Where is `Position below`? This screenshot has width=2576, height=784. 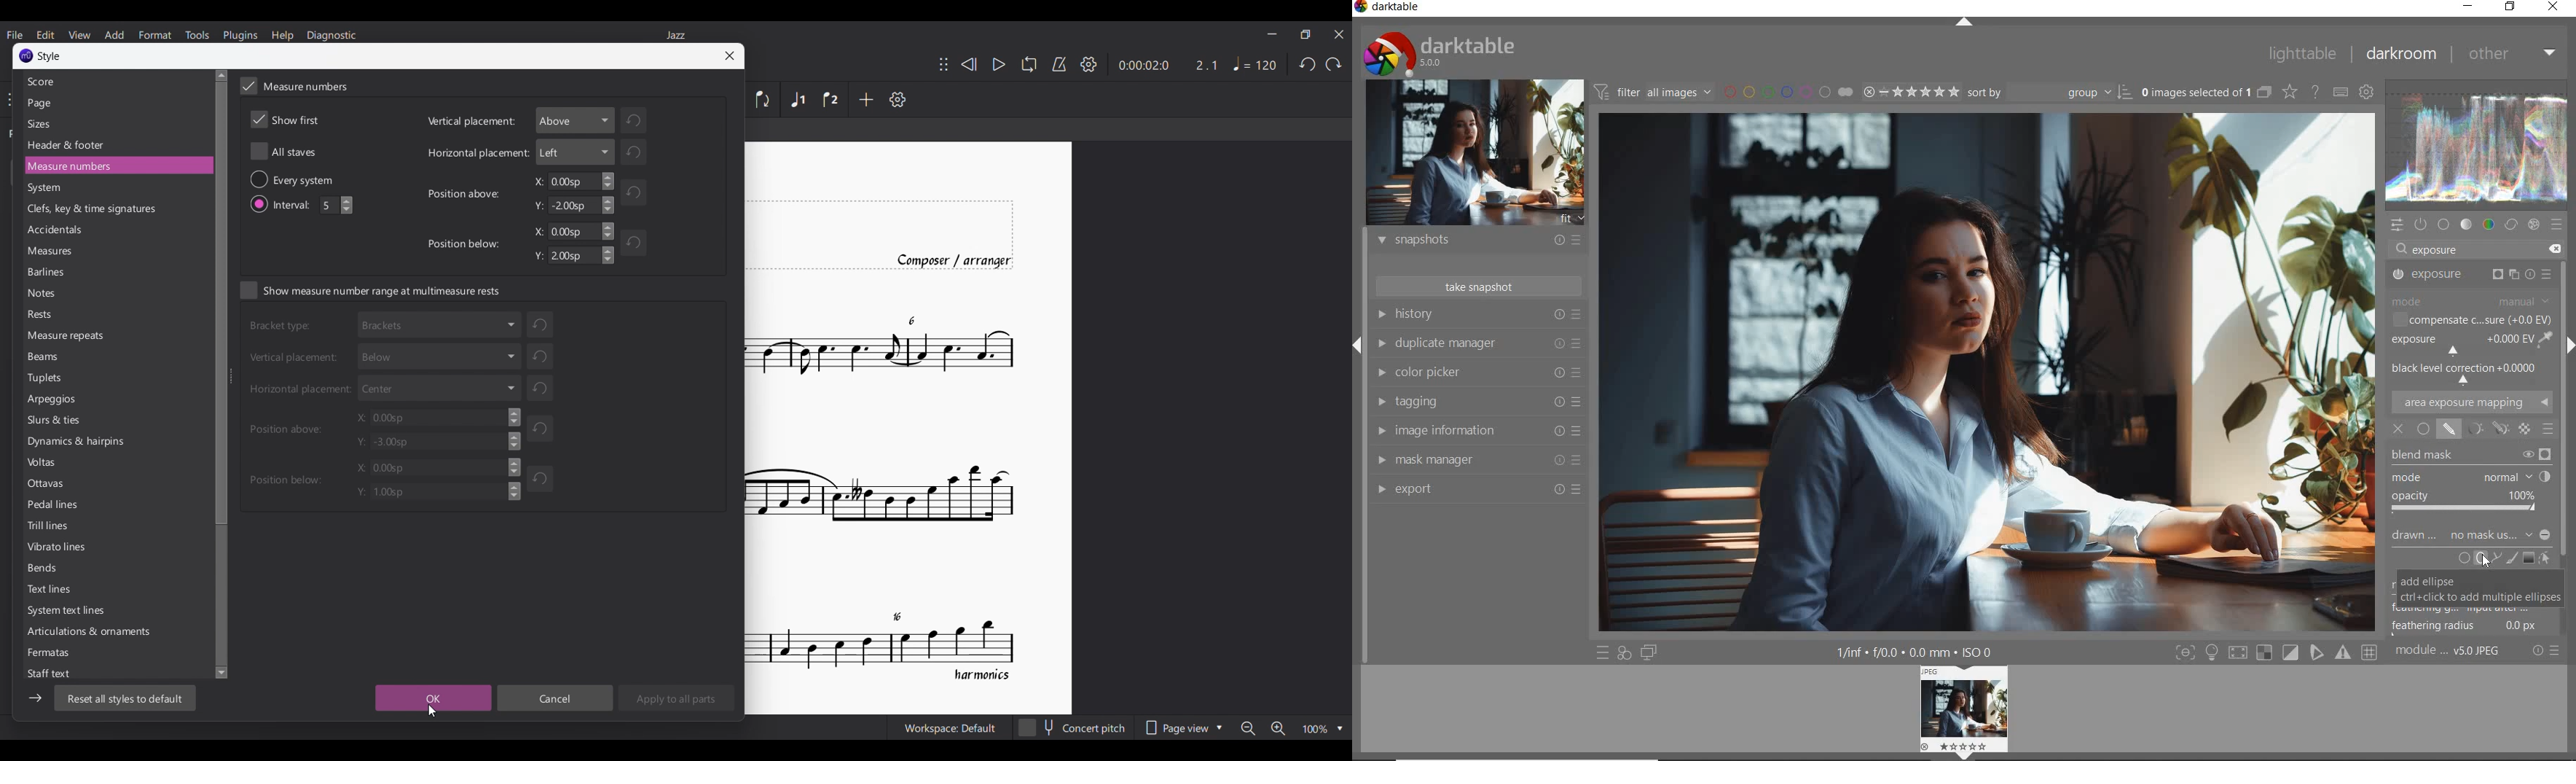
Position below is located at coordinates (469, 246).